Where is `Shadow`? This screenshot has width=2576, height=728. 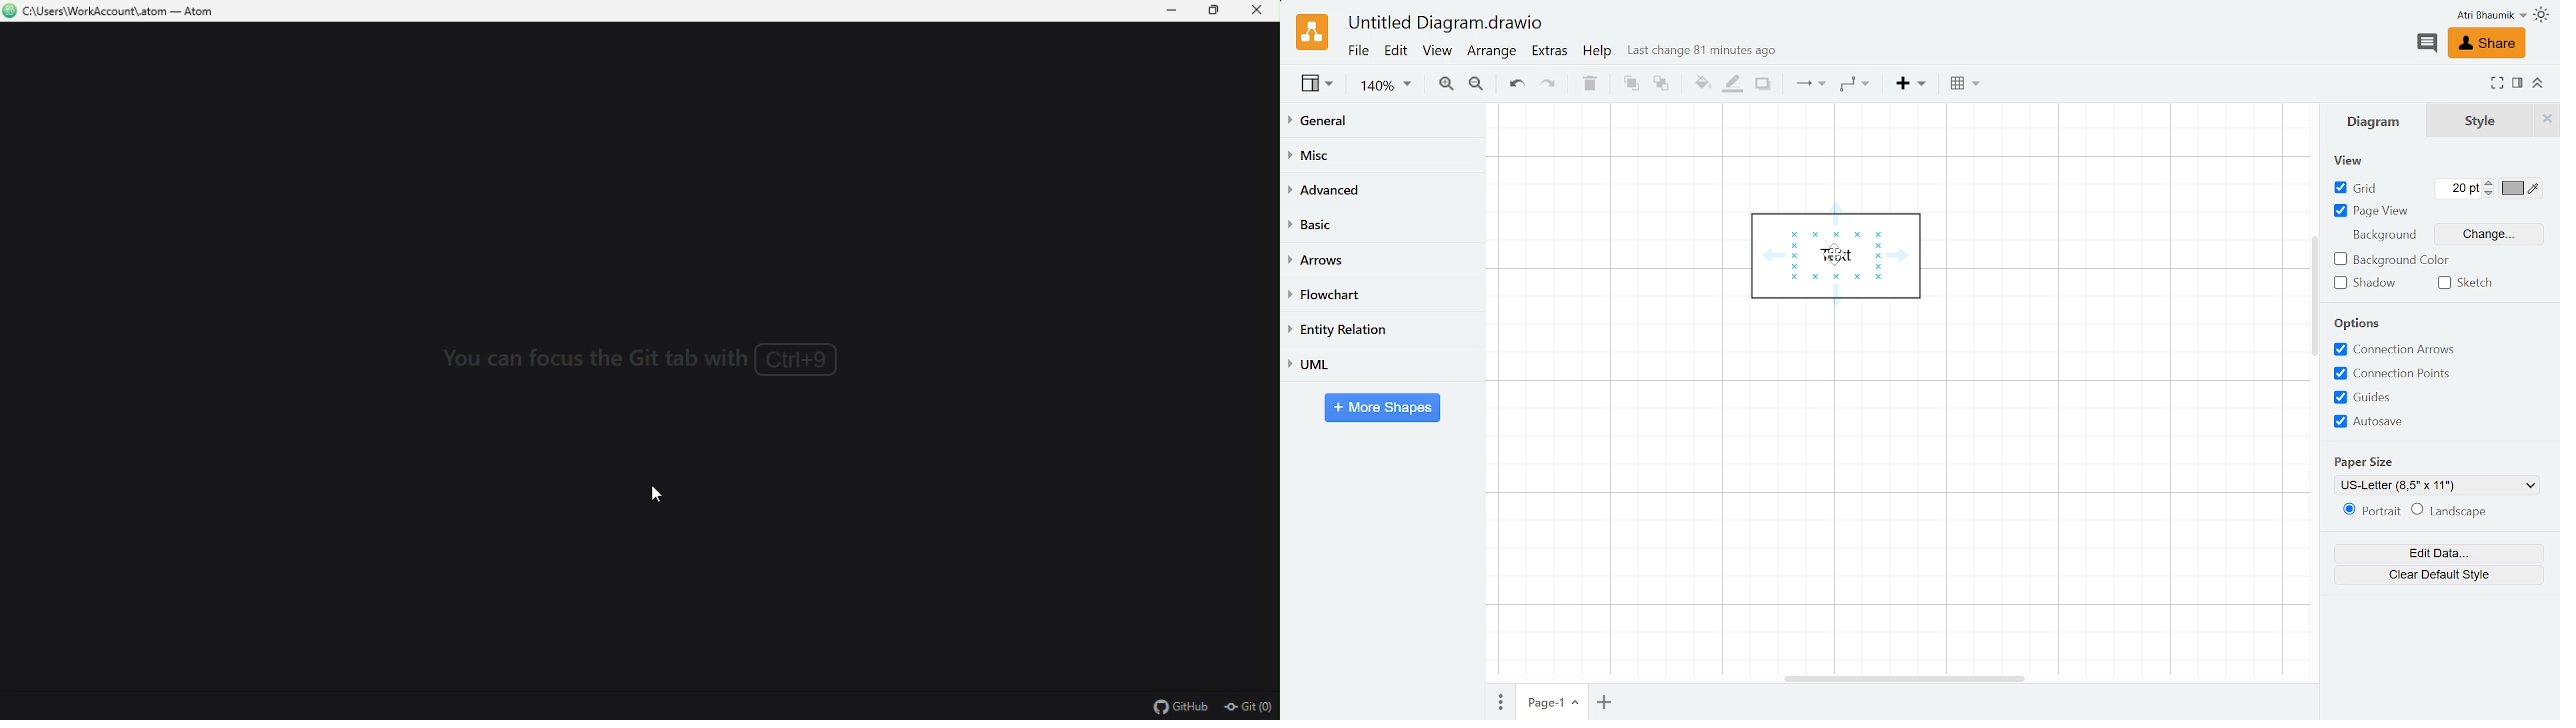 Shadow is located at coordinates (2366, 284).